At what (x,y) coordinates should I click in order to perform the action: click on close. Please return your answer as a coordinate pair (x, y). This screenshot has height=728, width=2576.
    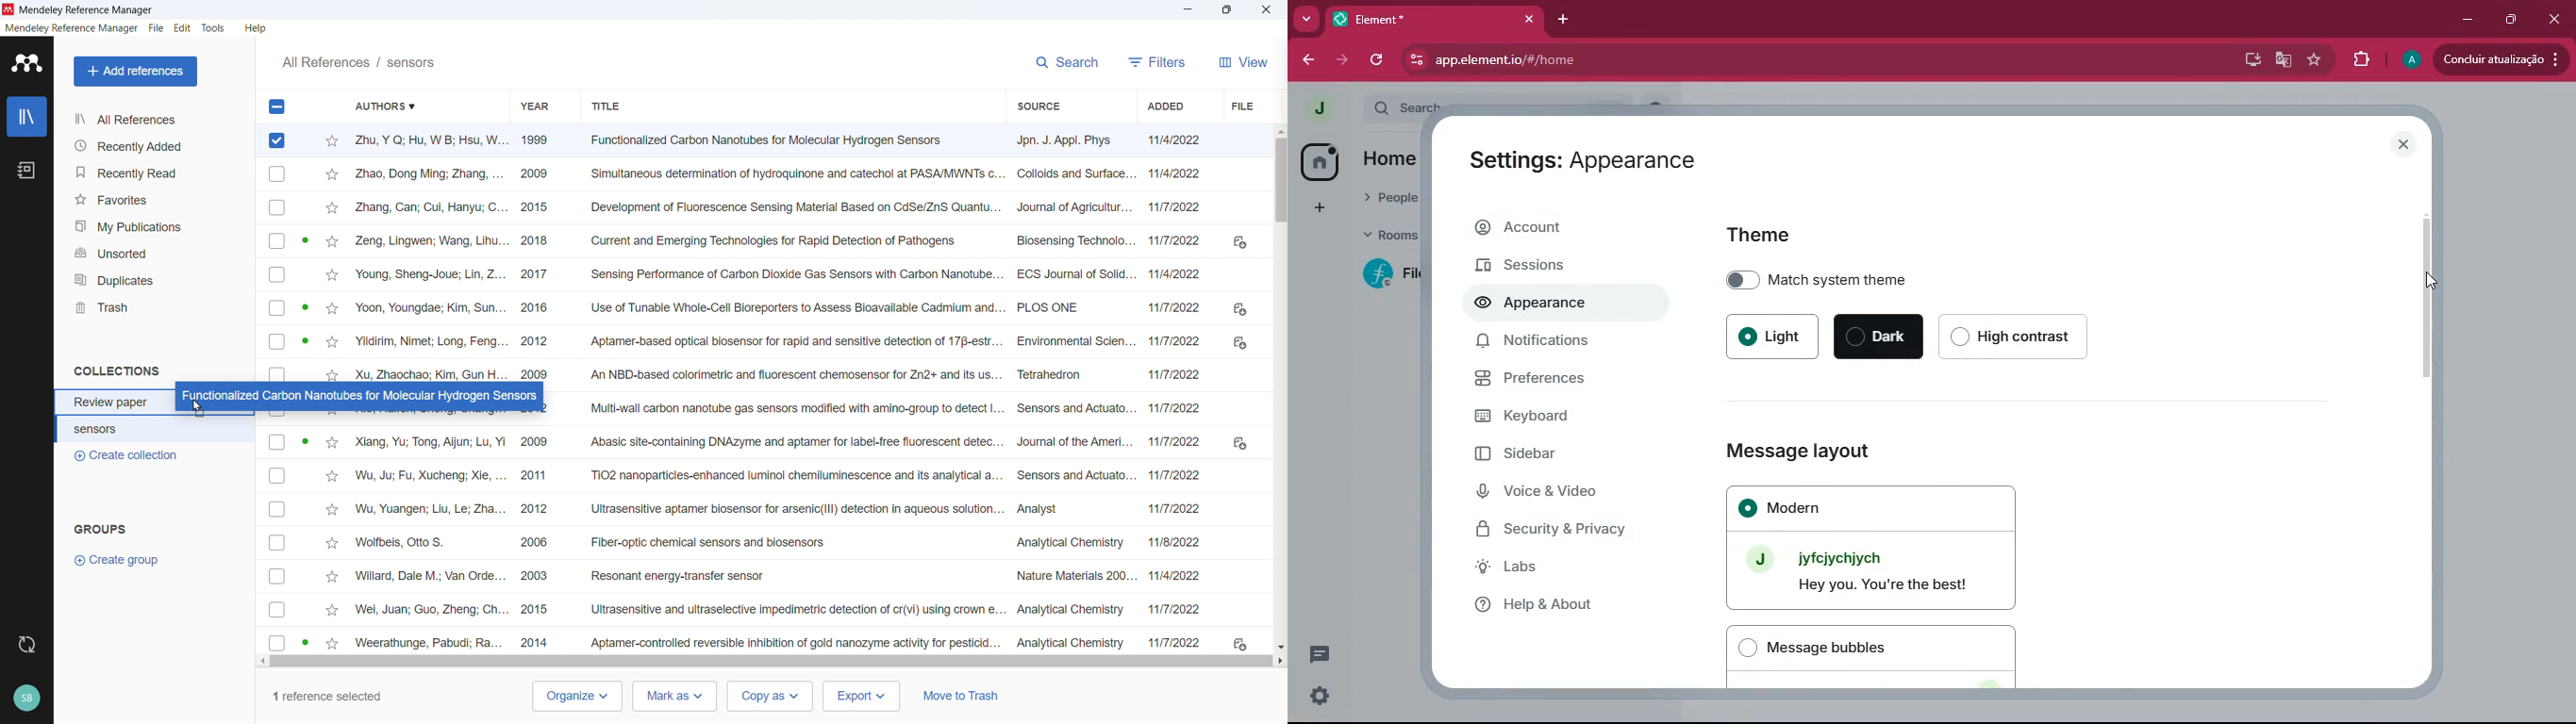
    Looking at the image, I should click on (1529, 19).